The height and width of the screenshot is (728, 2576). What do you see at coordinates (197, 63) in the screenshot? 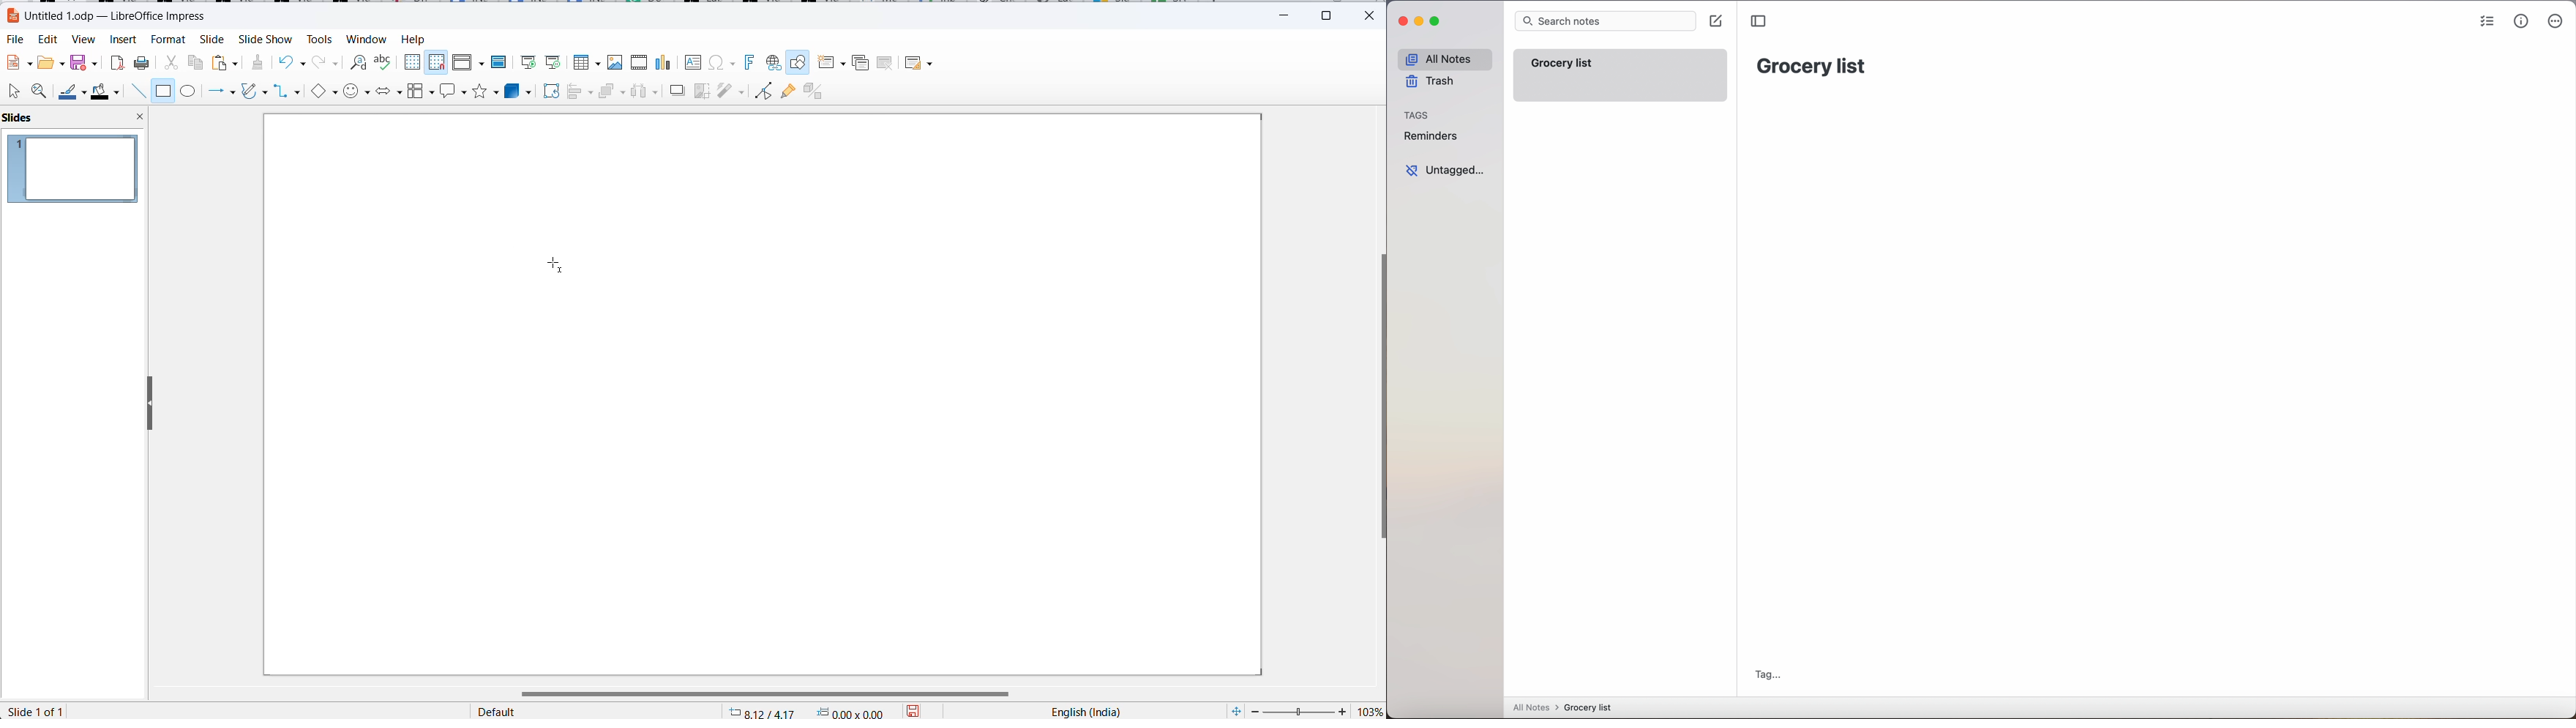
I see `copy` at bounding box center [197, 63].